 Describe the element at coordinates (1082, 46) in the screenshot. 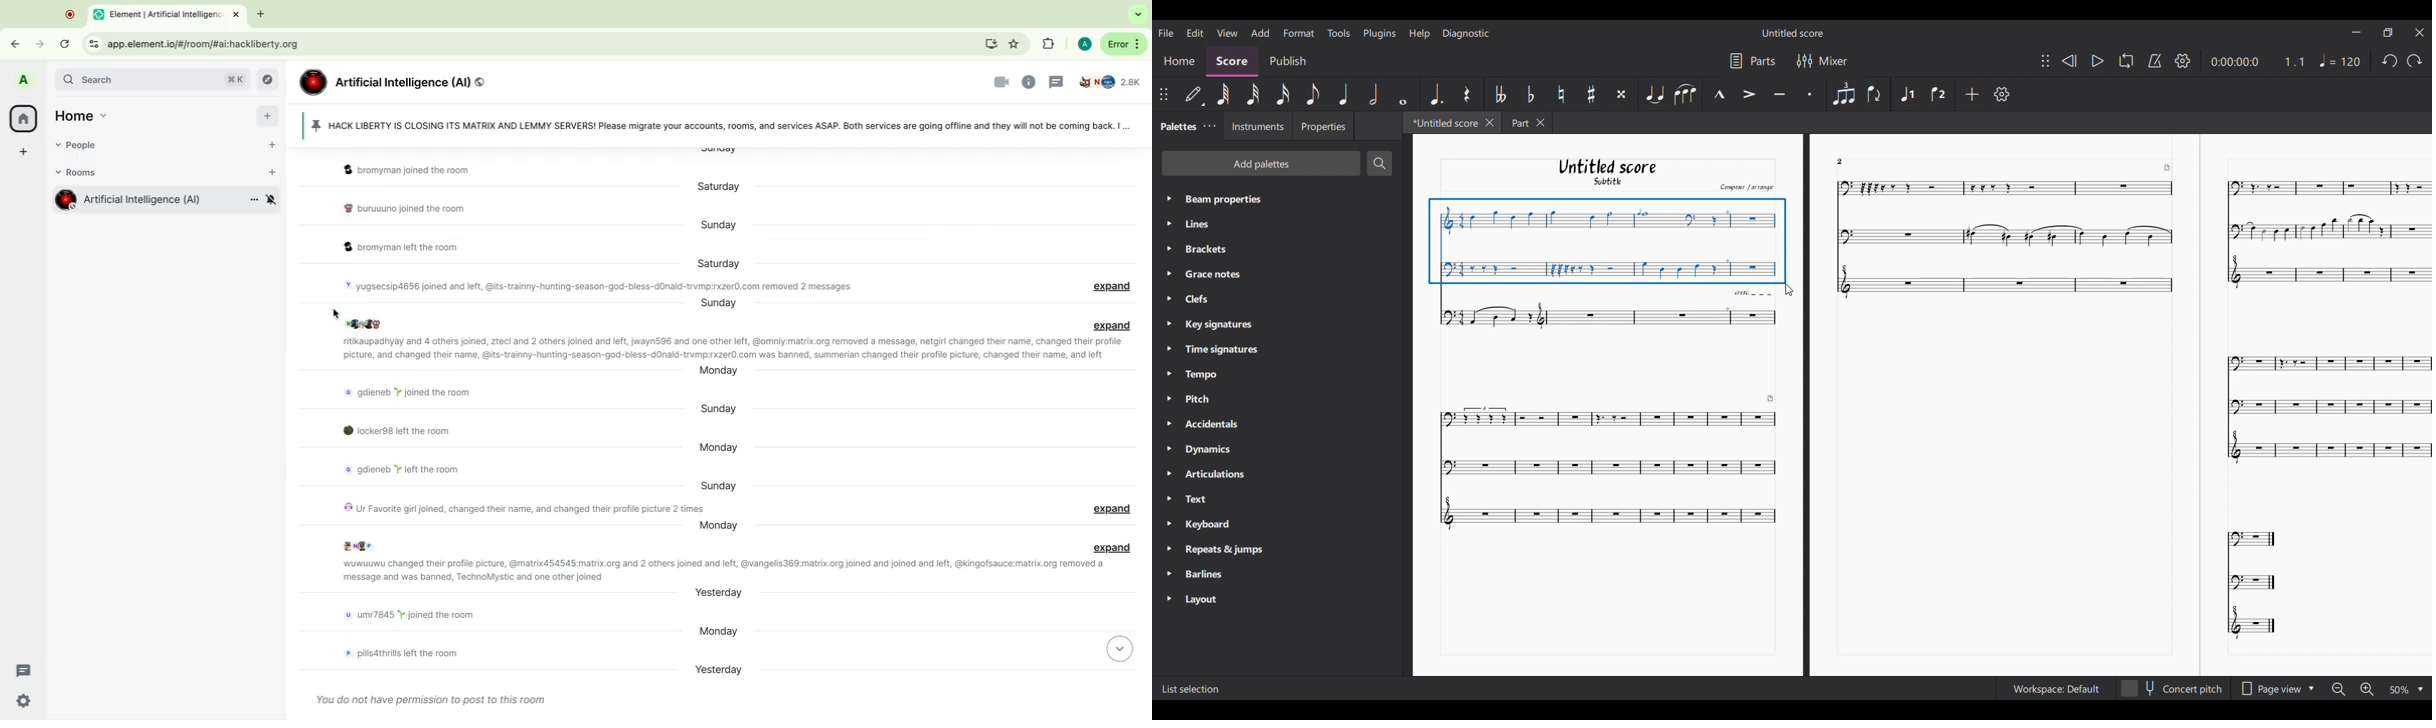

I see `Google profile` at that location.